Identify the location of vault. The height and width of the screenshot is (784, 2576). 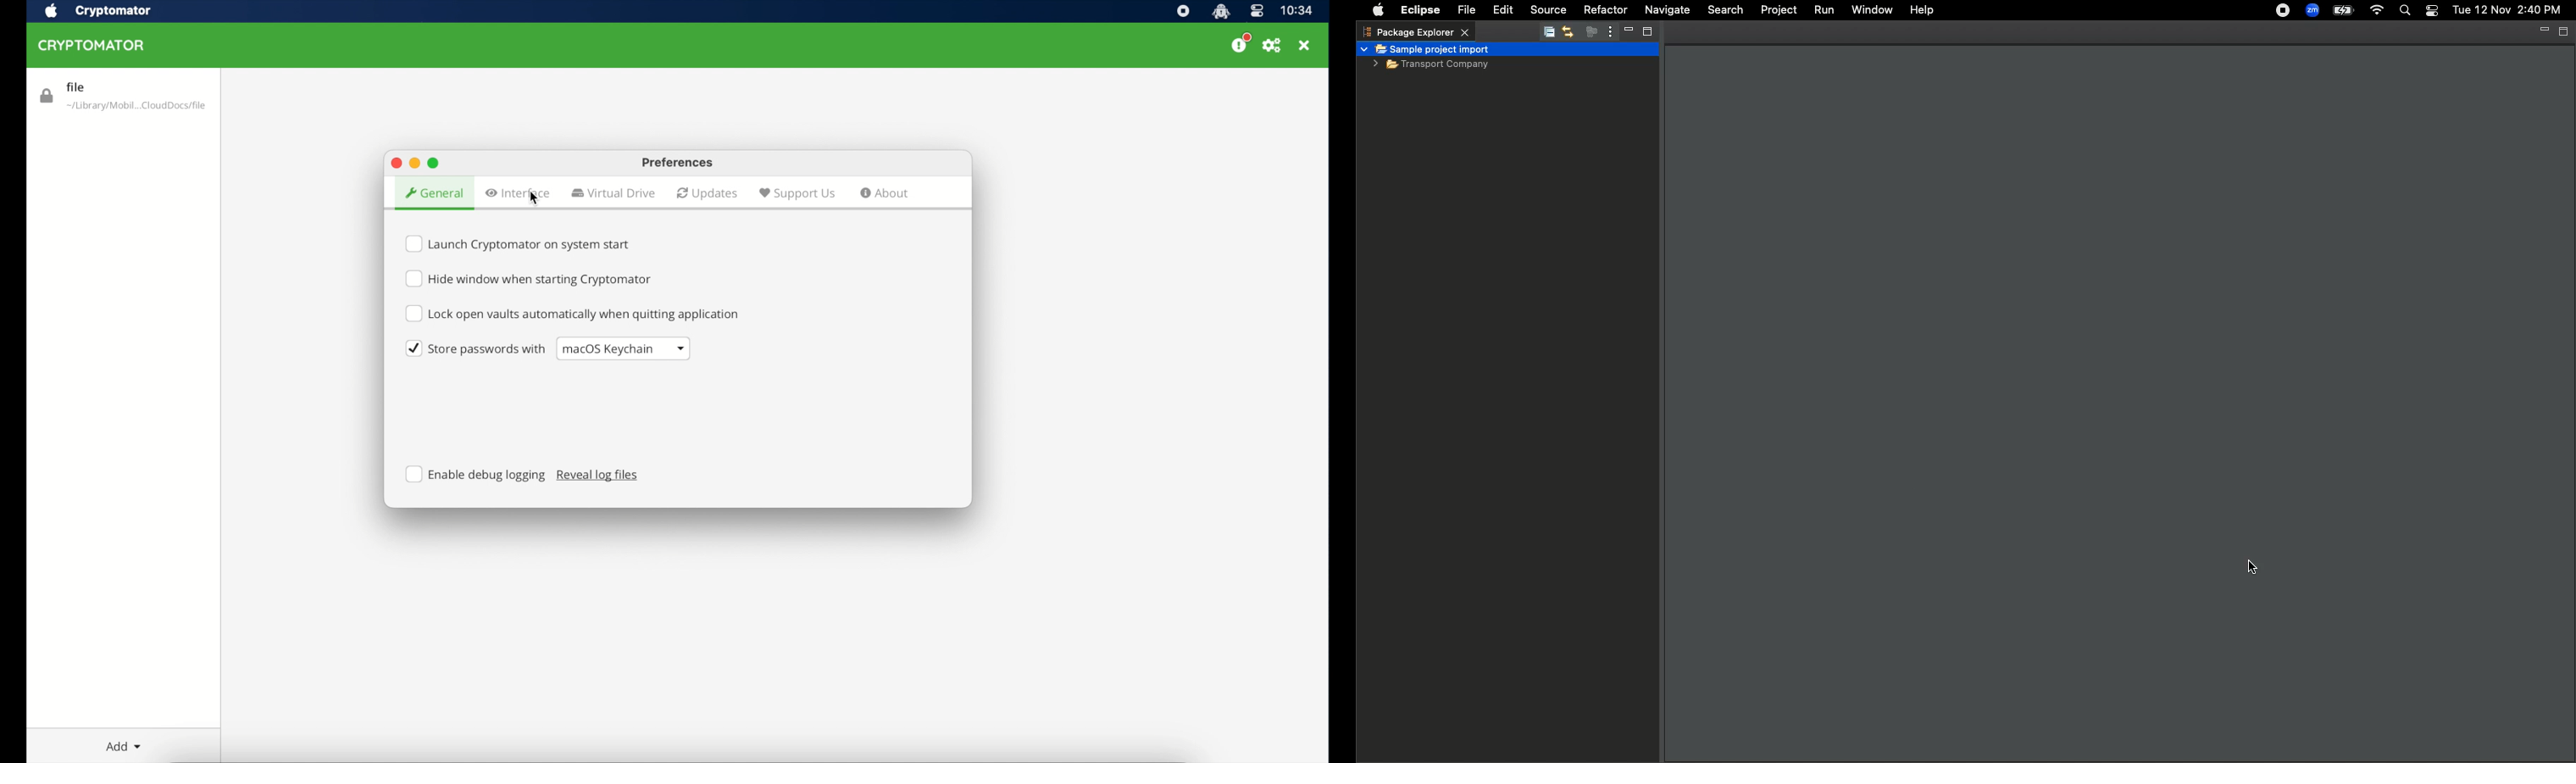
(124, 97).